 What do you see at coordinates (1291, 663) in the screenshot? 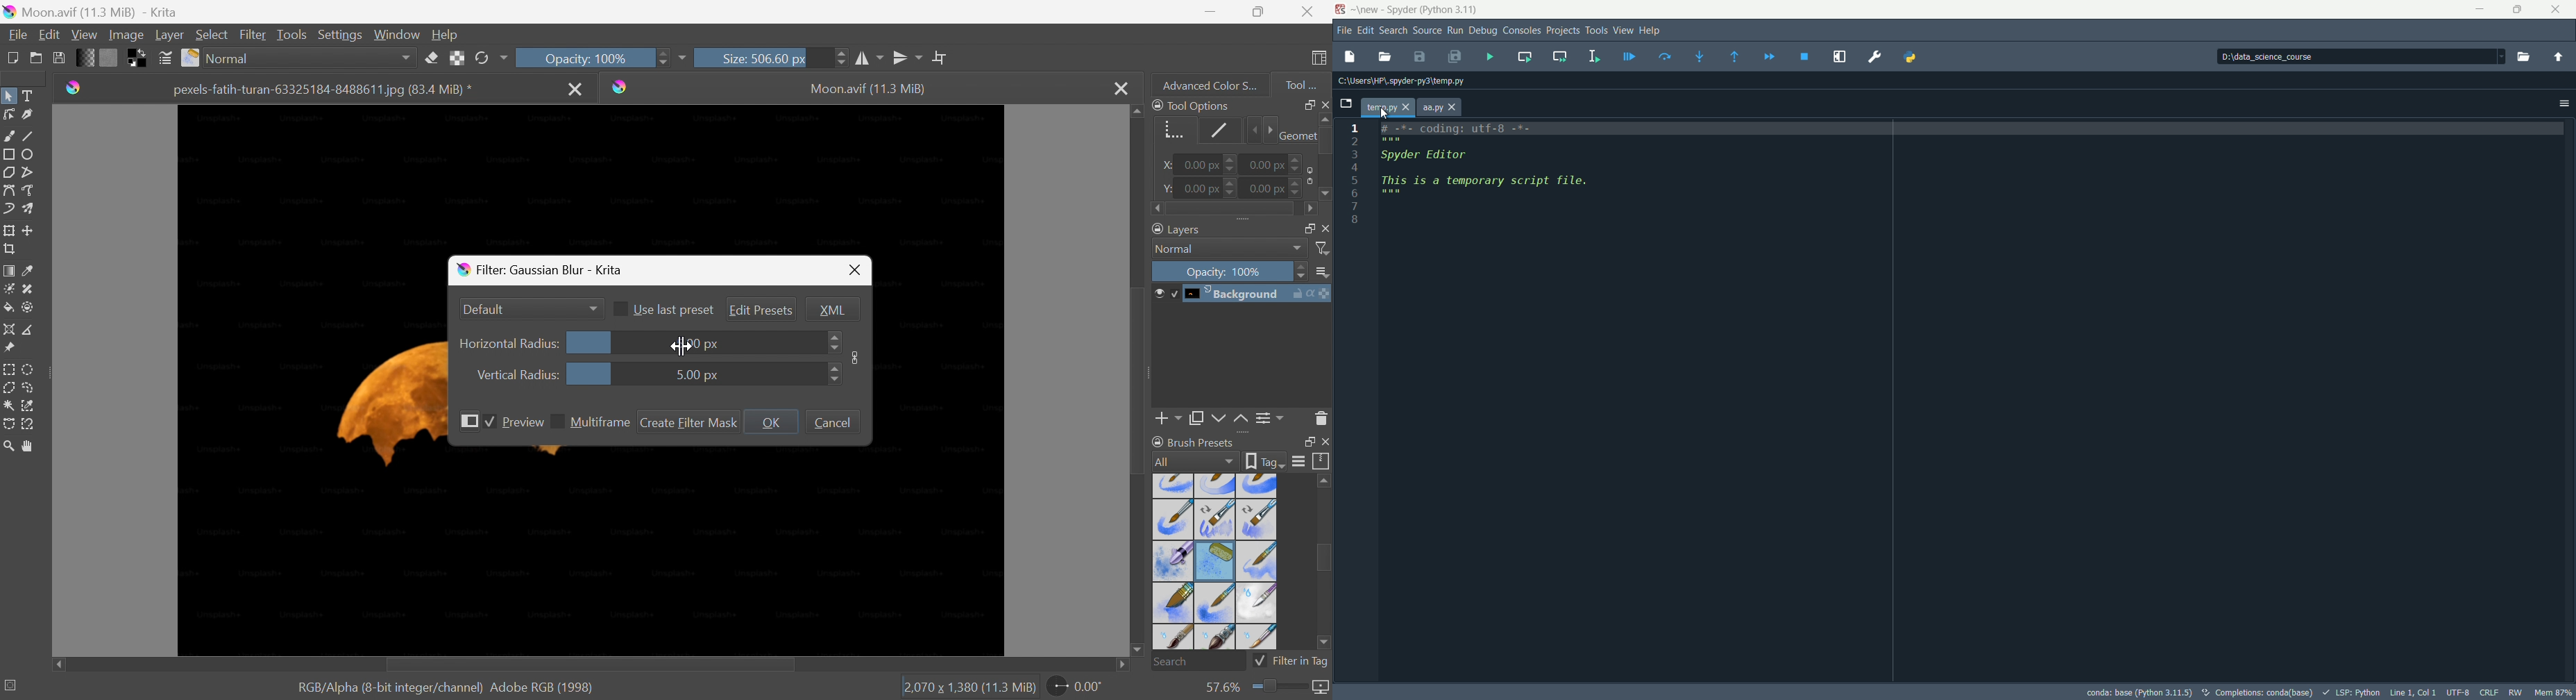
I see `Filter in Tag` at bounding box center [1291, 663].